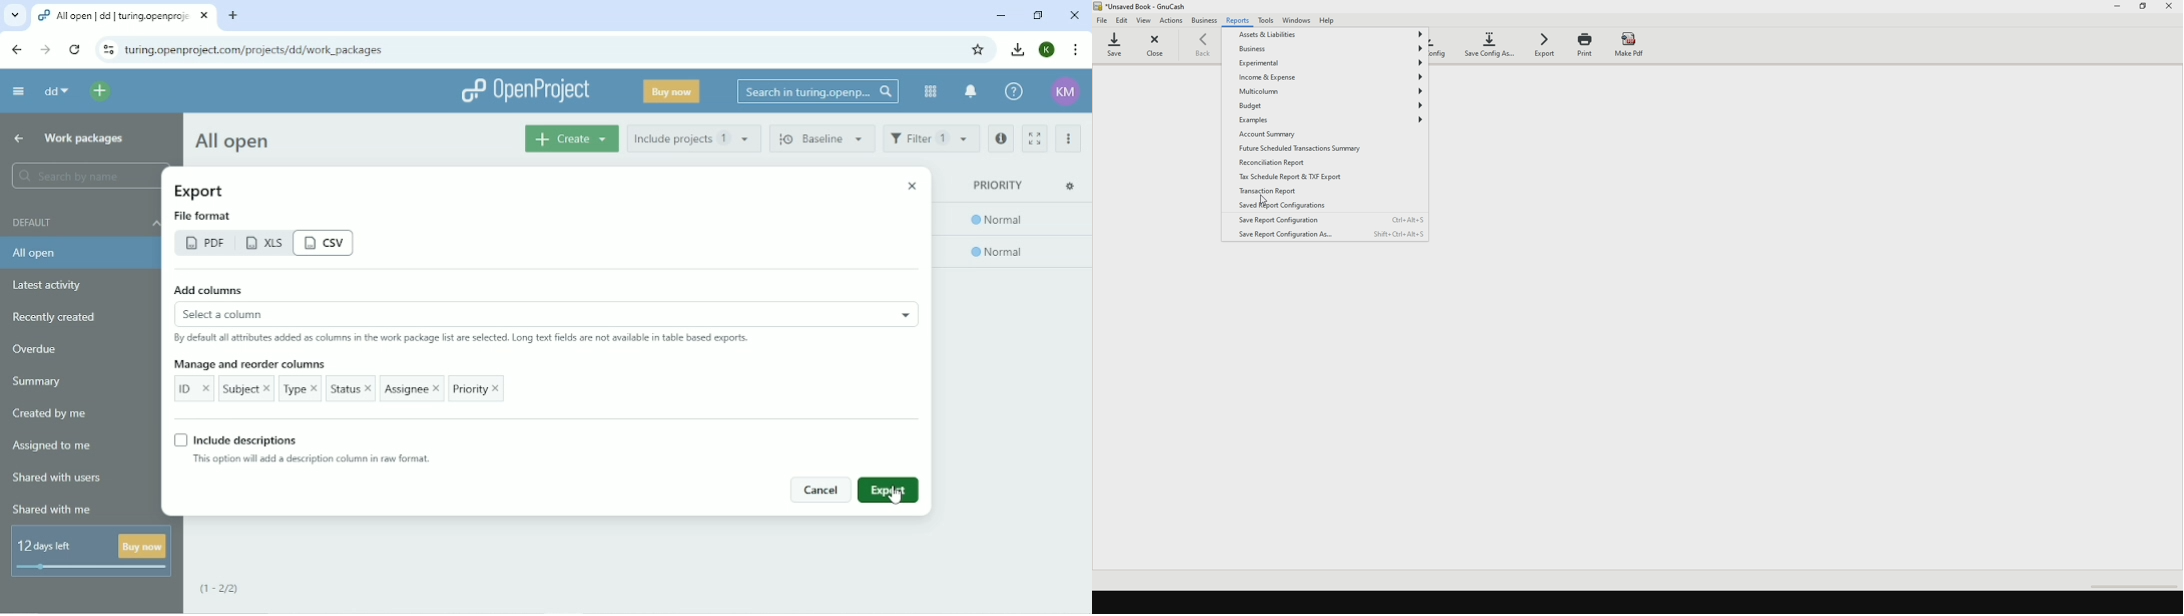 The image size is (2184, 616). What do you see at coordinates (1209, 48) in the screenshot?
I see `back` at bounding box center [1209, 48].